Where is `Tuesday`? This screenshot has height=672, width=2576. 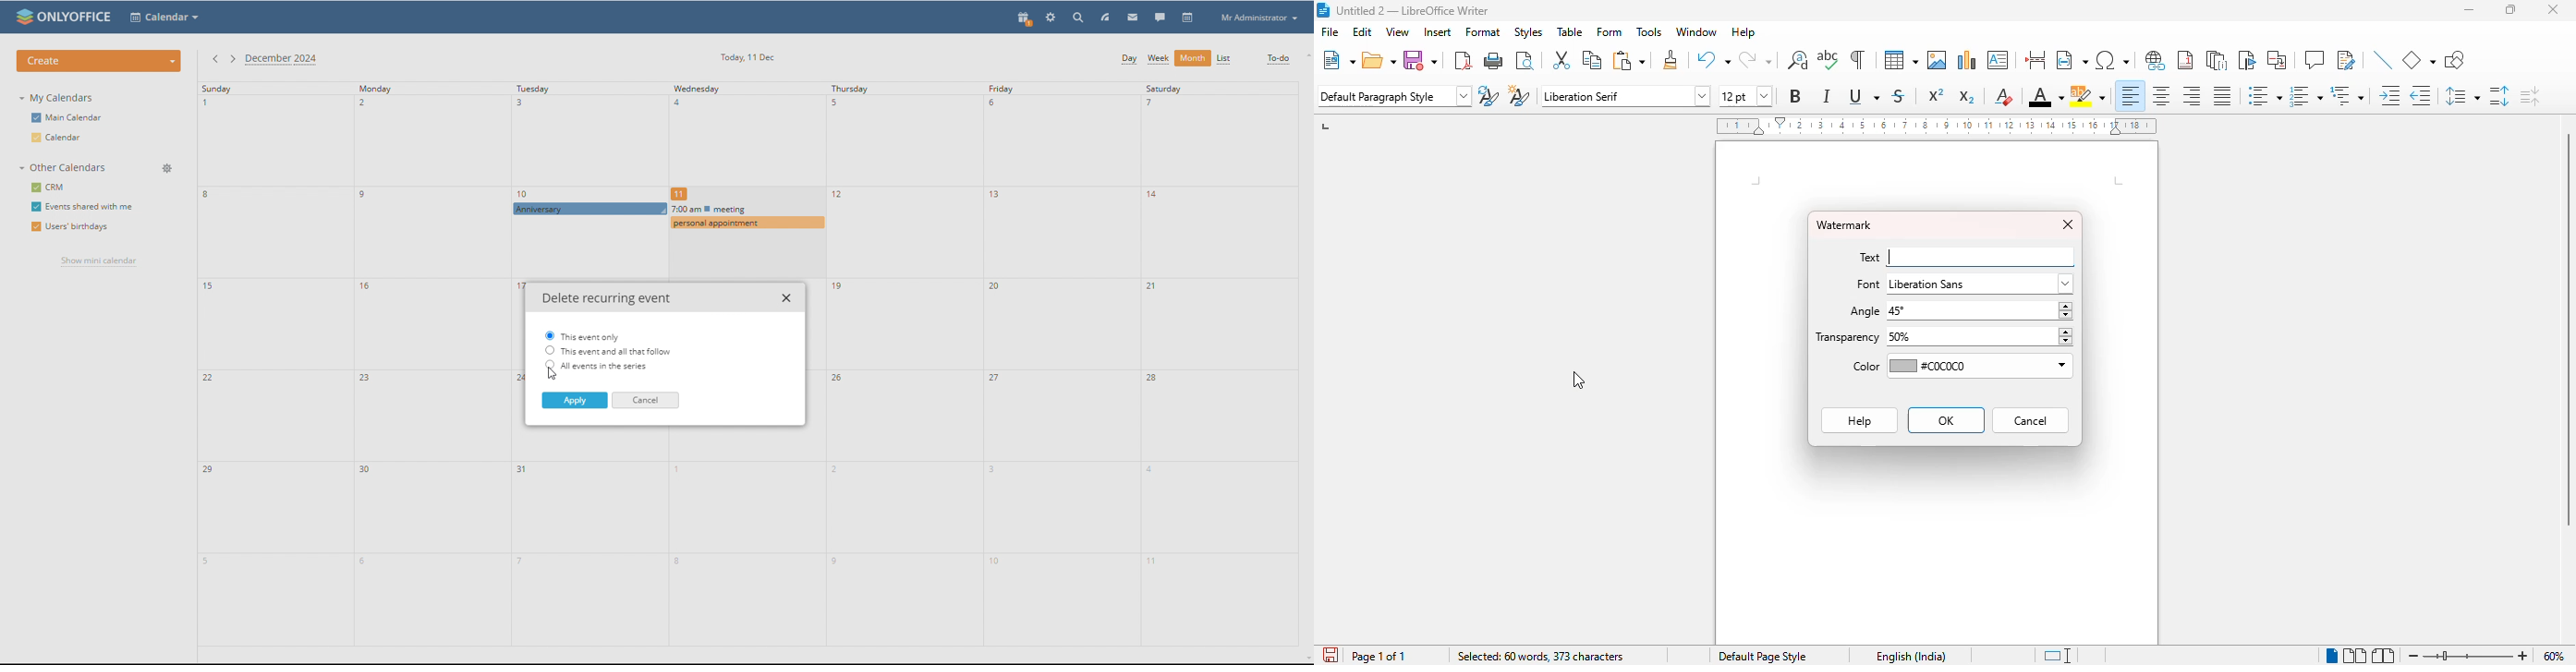 Tuesday is located at coordinates (590, 140).